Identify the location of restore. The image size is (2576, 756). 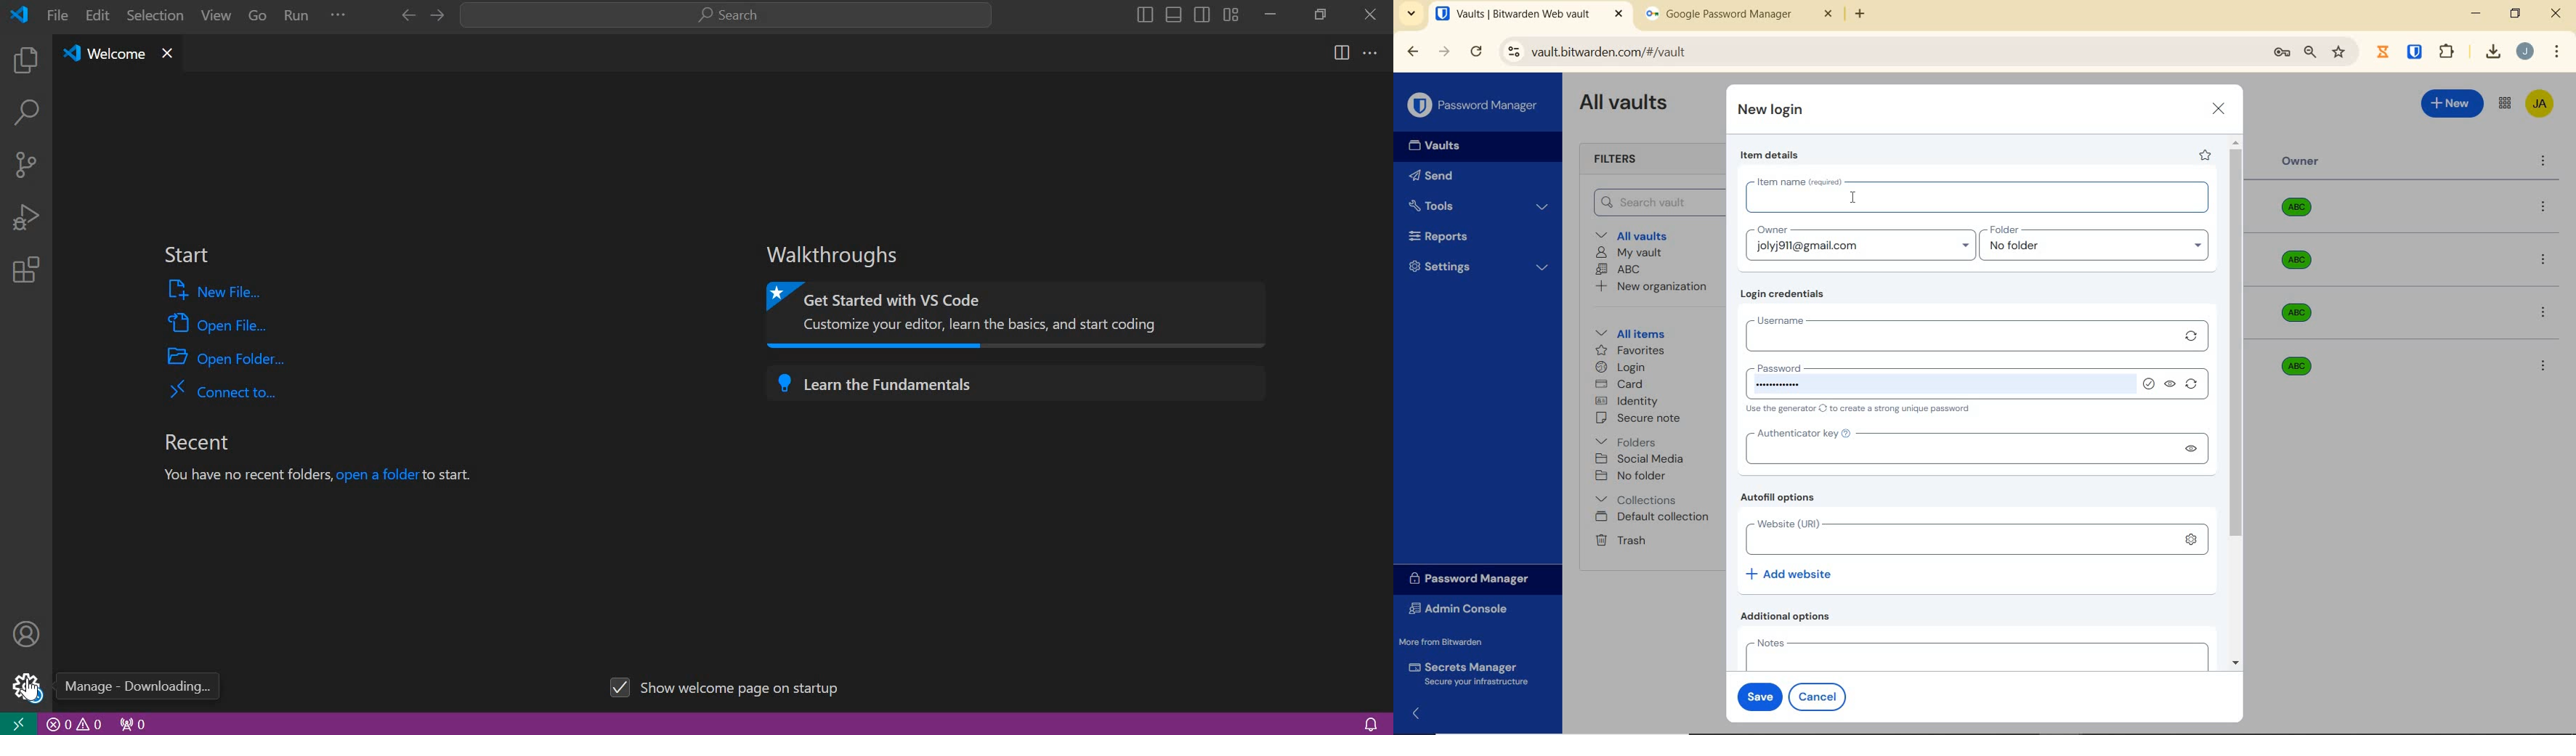
(2514, 13).